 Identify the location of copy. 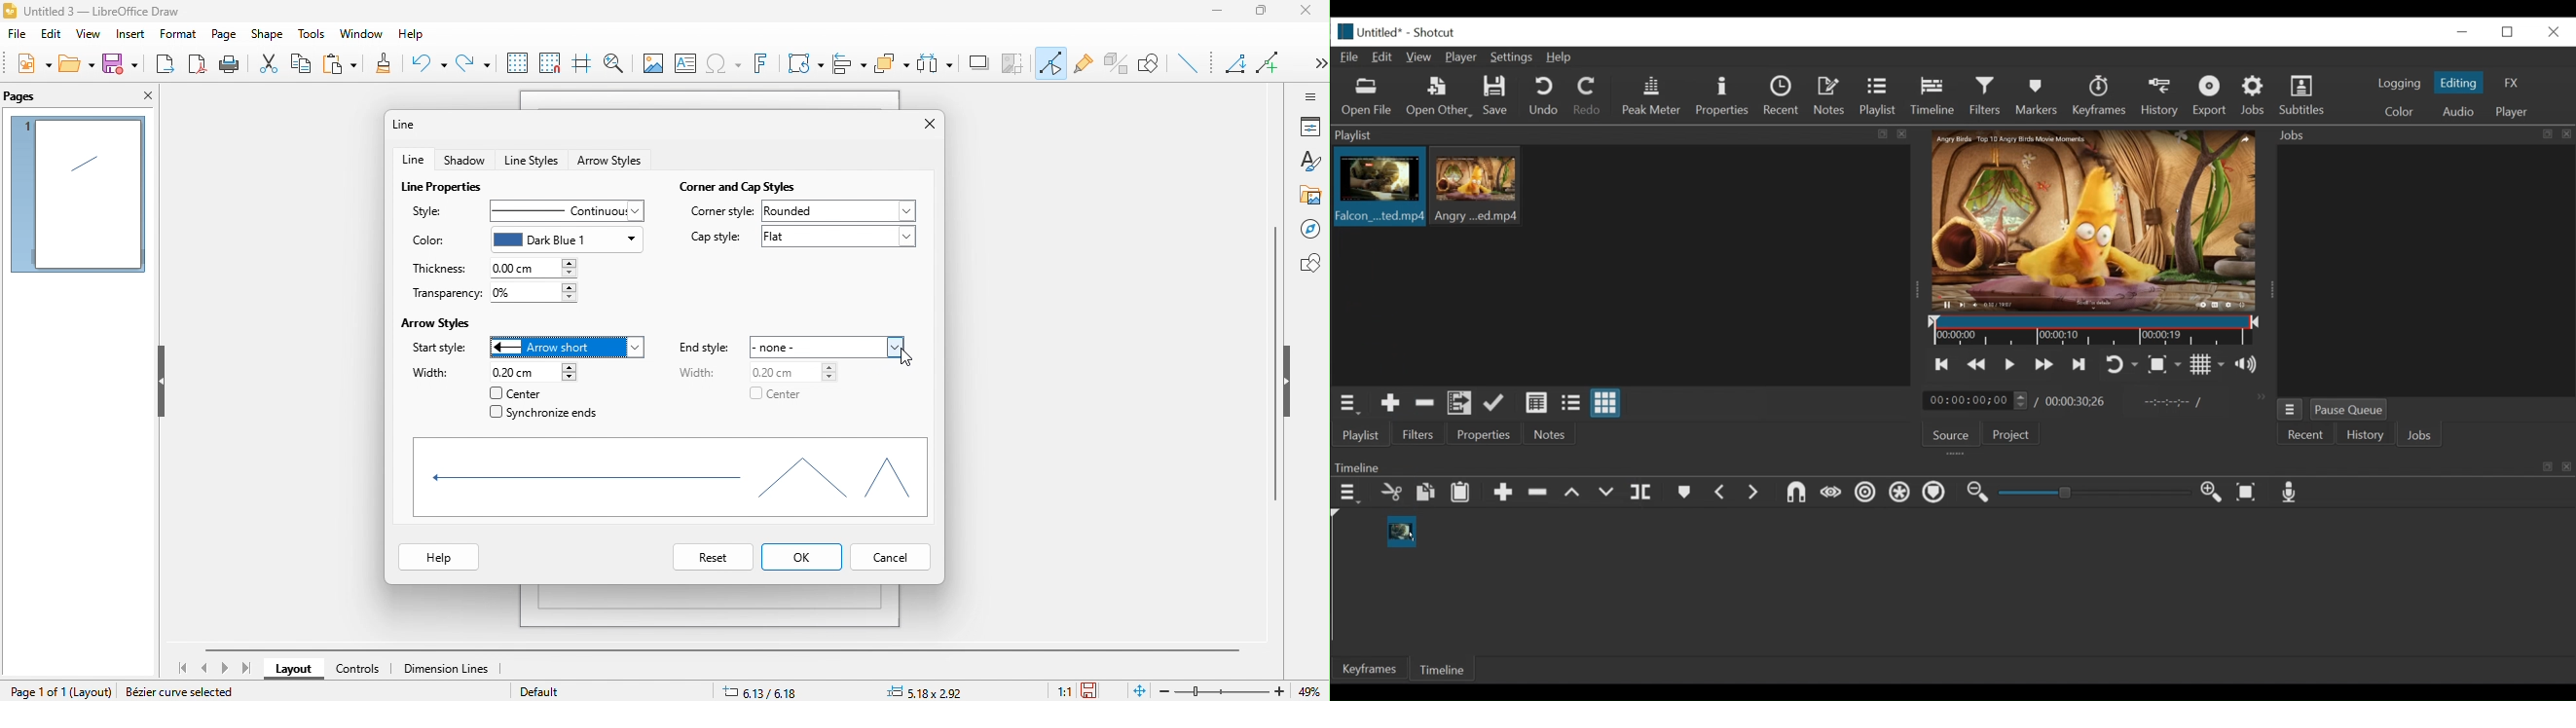
(306, 62).